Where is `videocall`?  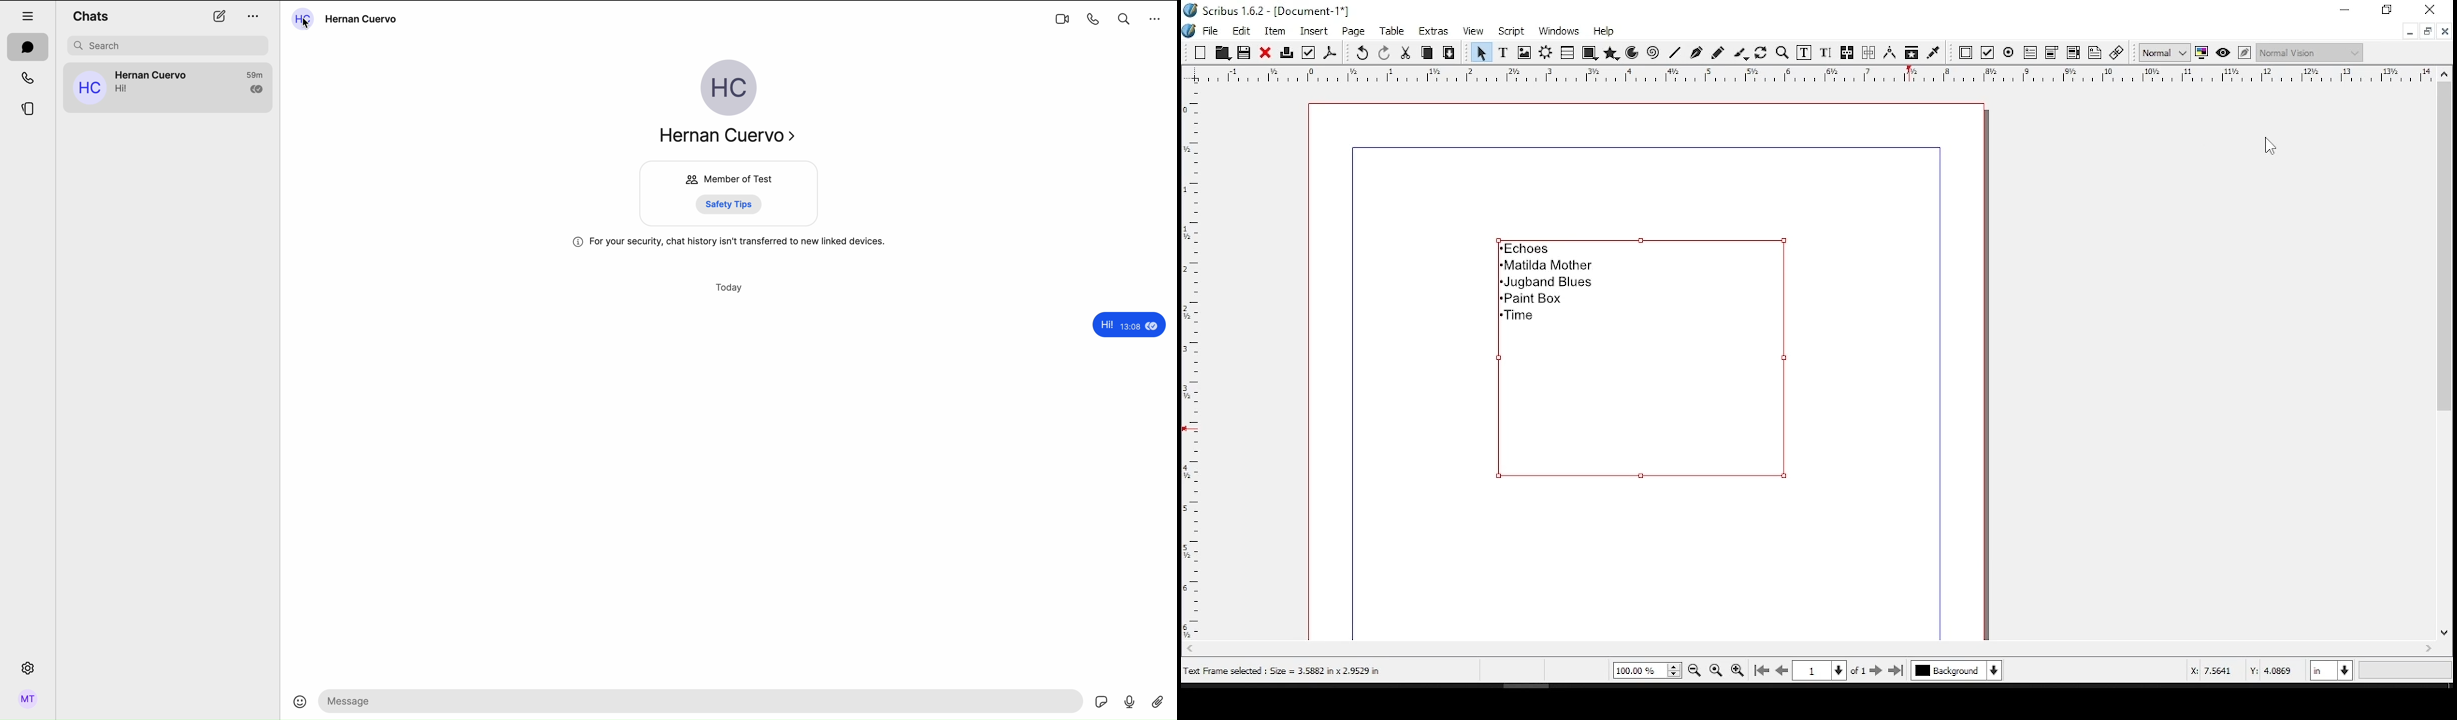 videocall is located at coordinates (1063, 19).